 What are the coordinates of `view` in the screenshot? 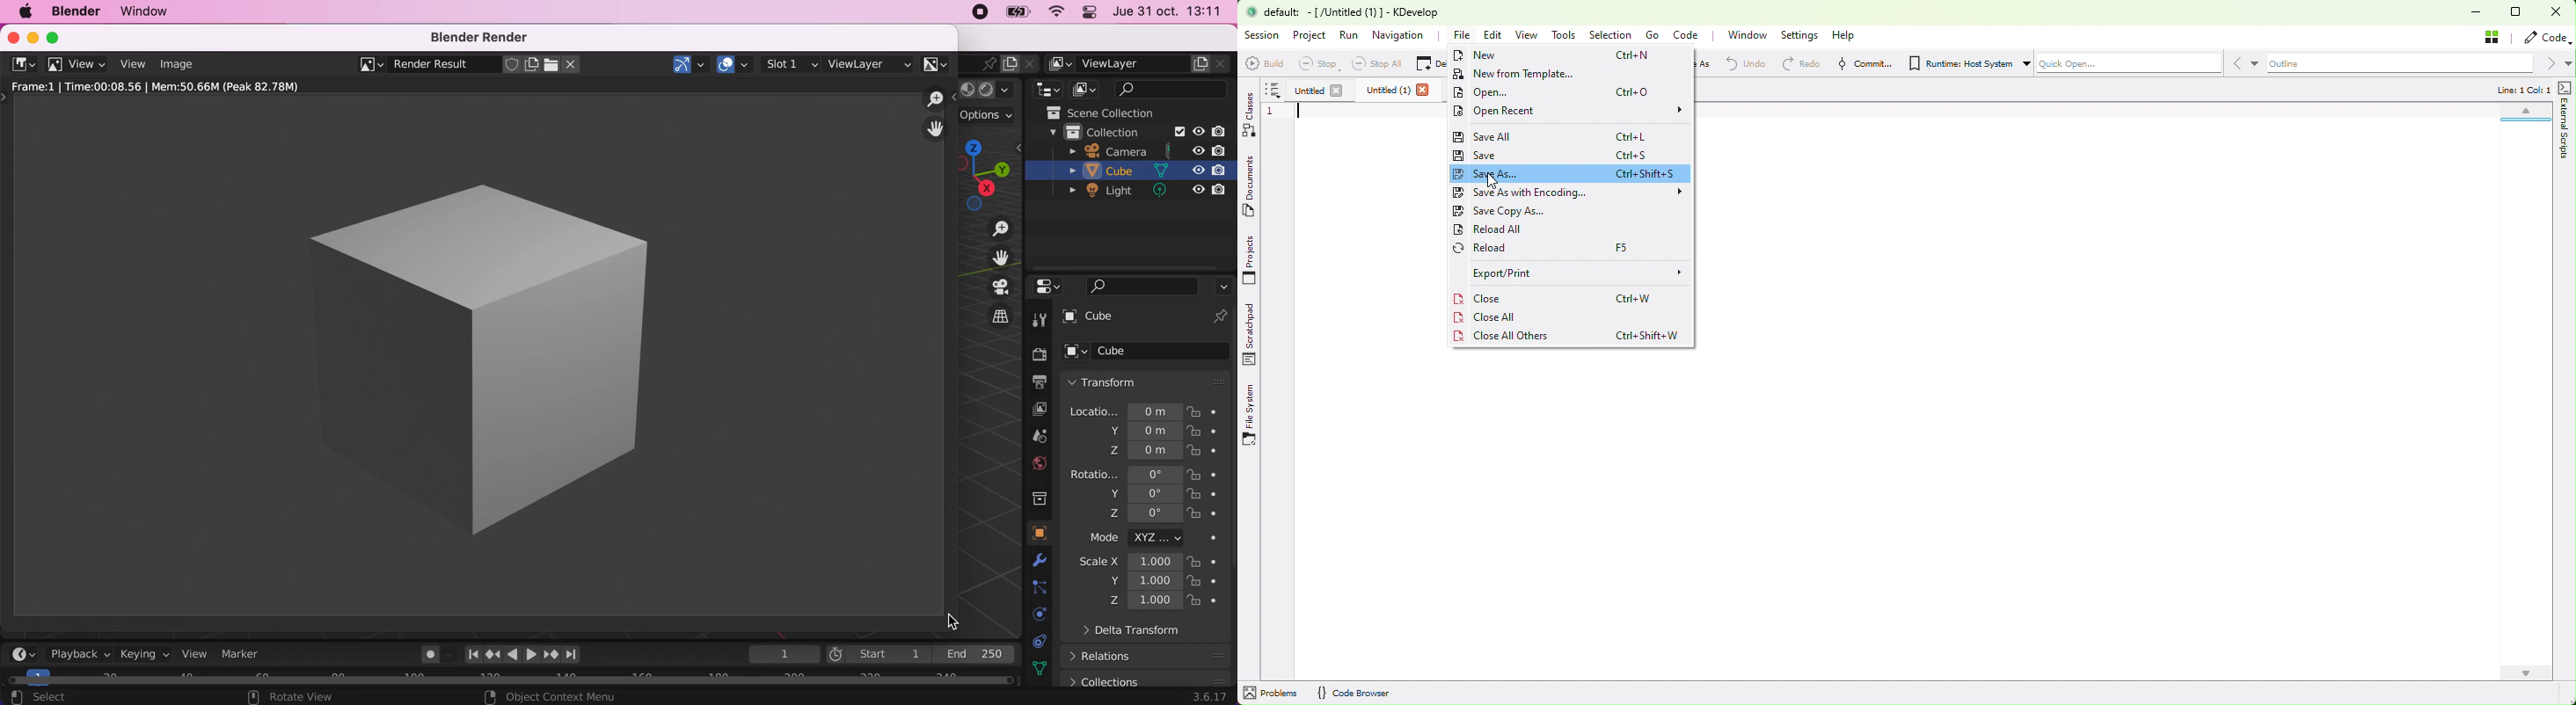 It's located at (132, 64).